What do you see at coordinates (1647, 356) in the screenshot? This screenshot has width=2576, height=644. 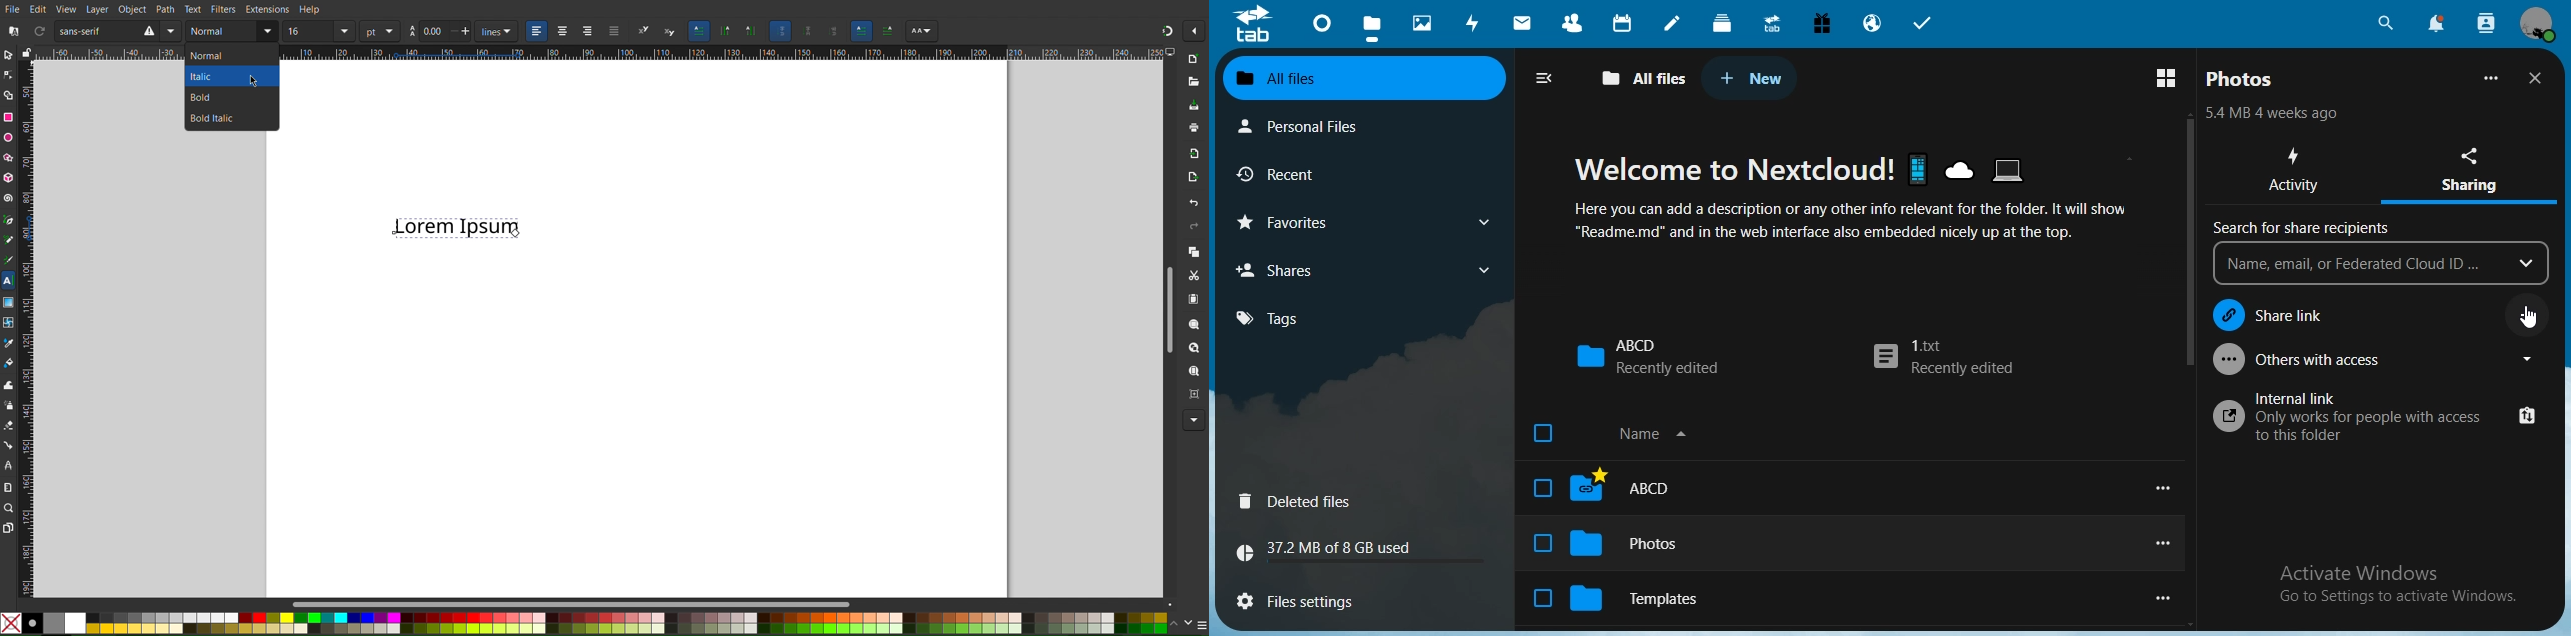 I see `ABCD` at bounding box center [1647, 356].